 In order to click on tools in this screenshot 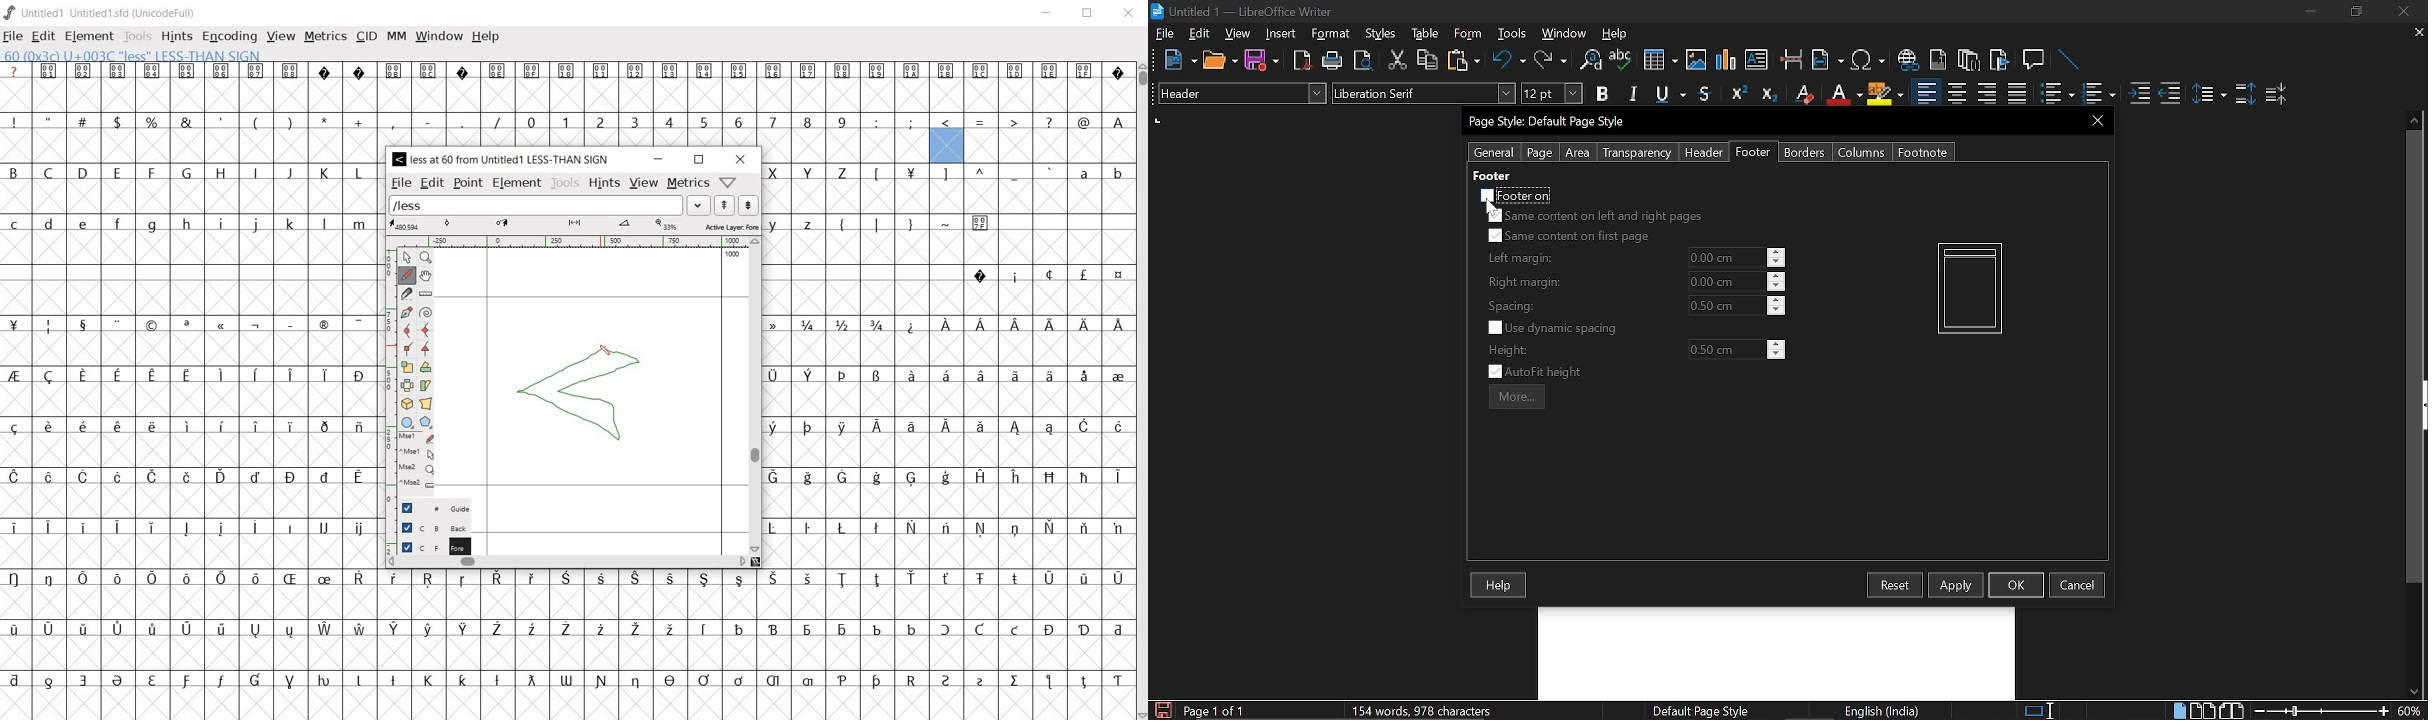, I will do `click(565, 184)`.